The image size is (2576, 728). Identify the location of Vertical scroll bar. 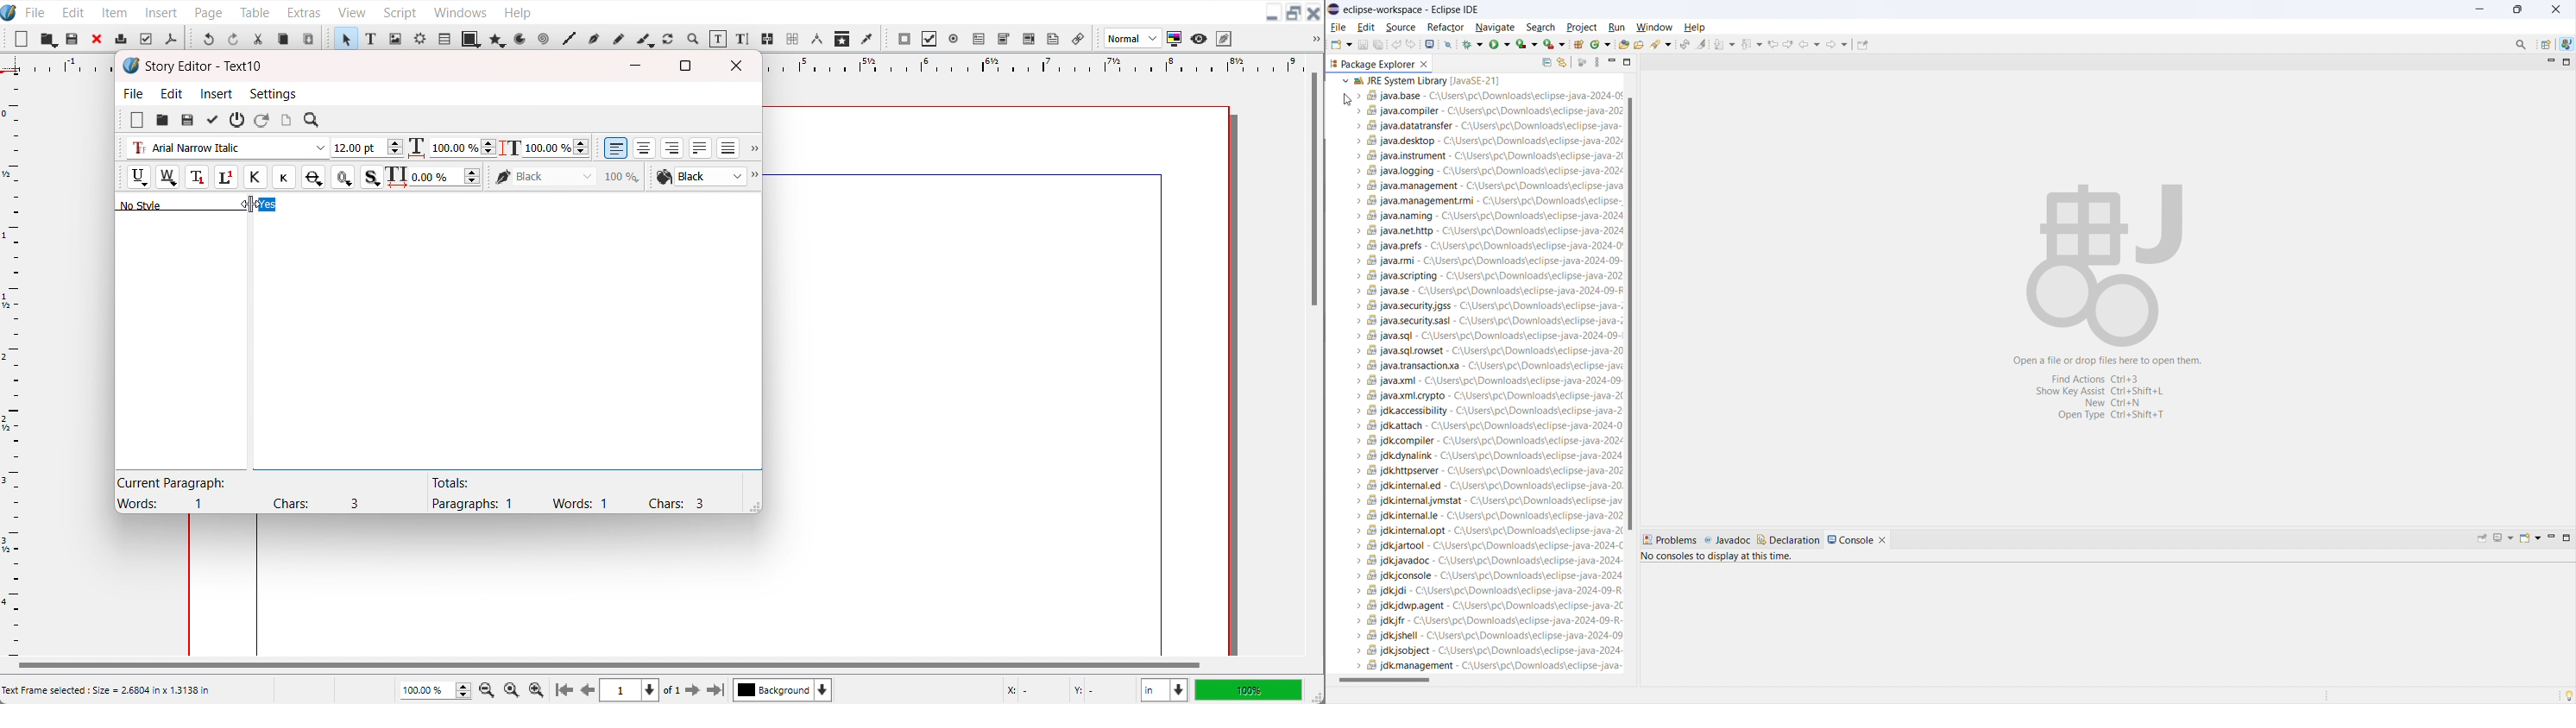
(1314, 191).